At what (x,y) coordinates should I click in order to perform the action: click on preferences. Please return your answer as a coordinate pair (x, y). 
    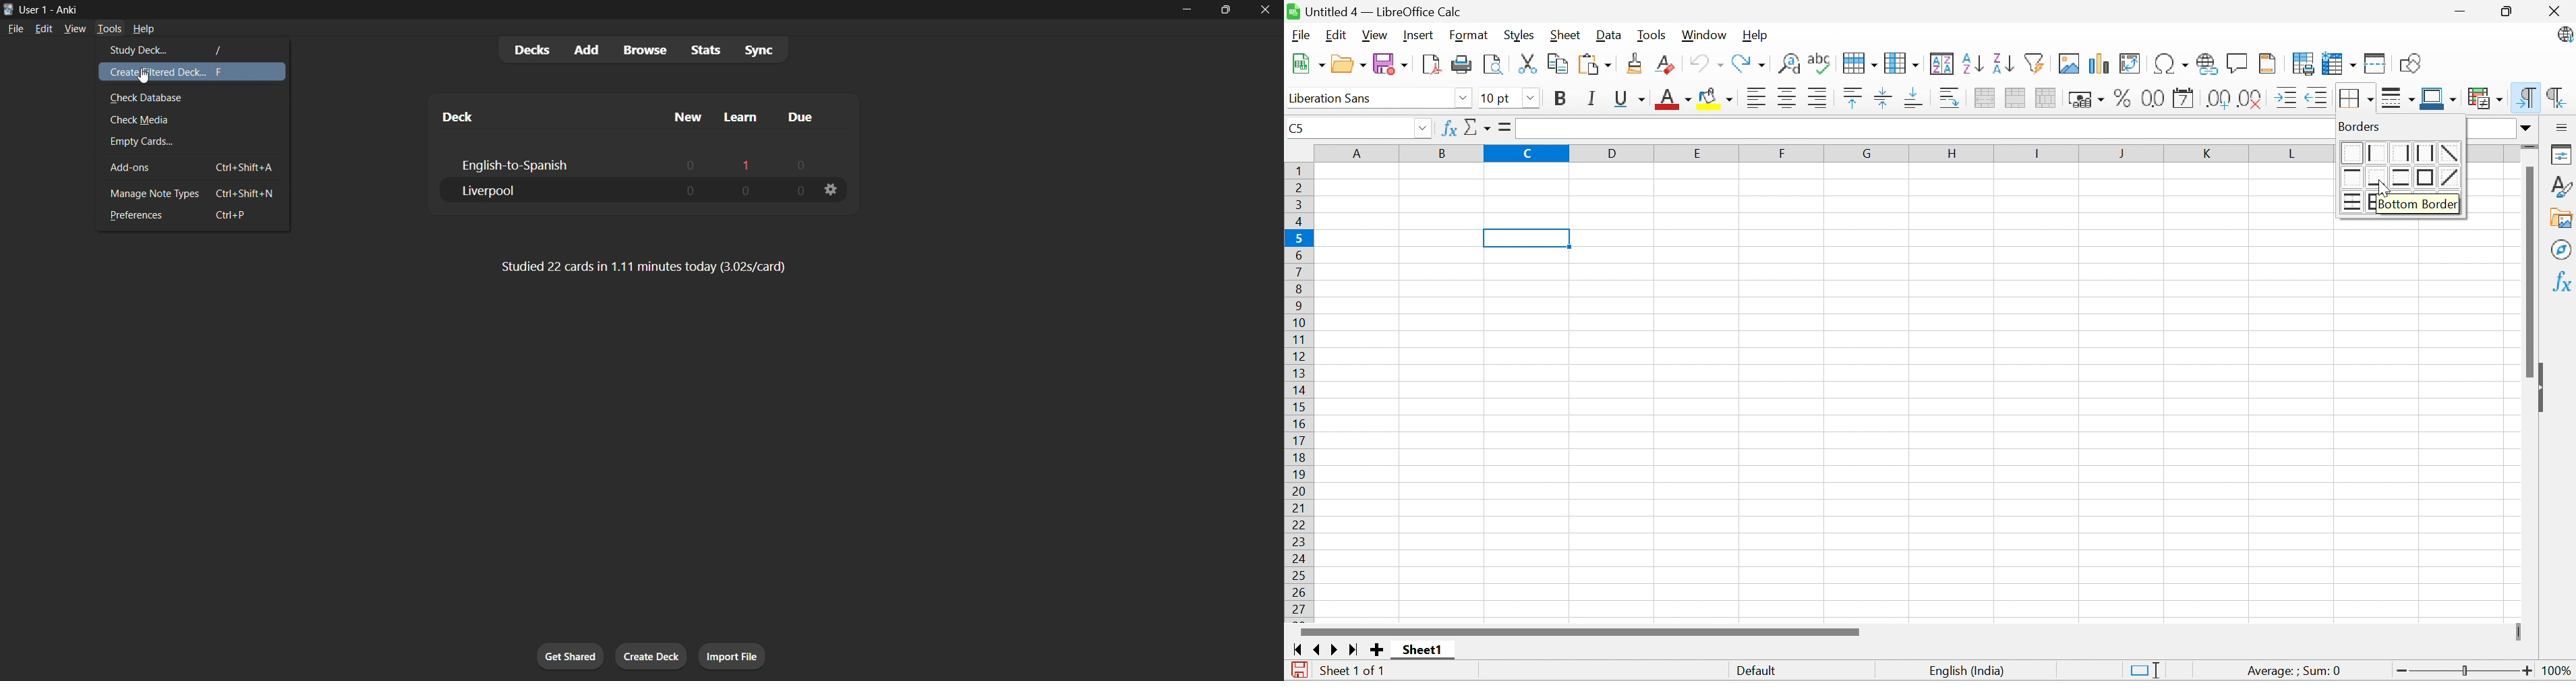
    Looking at the image, I should click on (192, 215).